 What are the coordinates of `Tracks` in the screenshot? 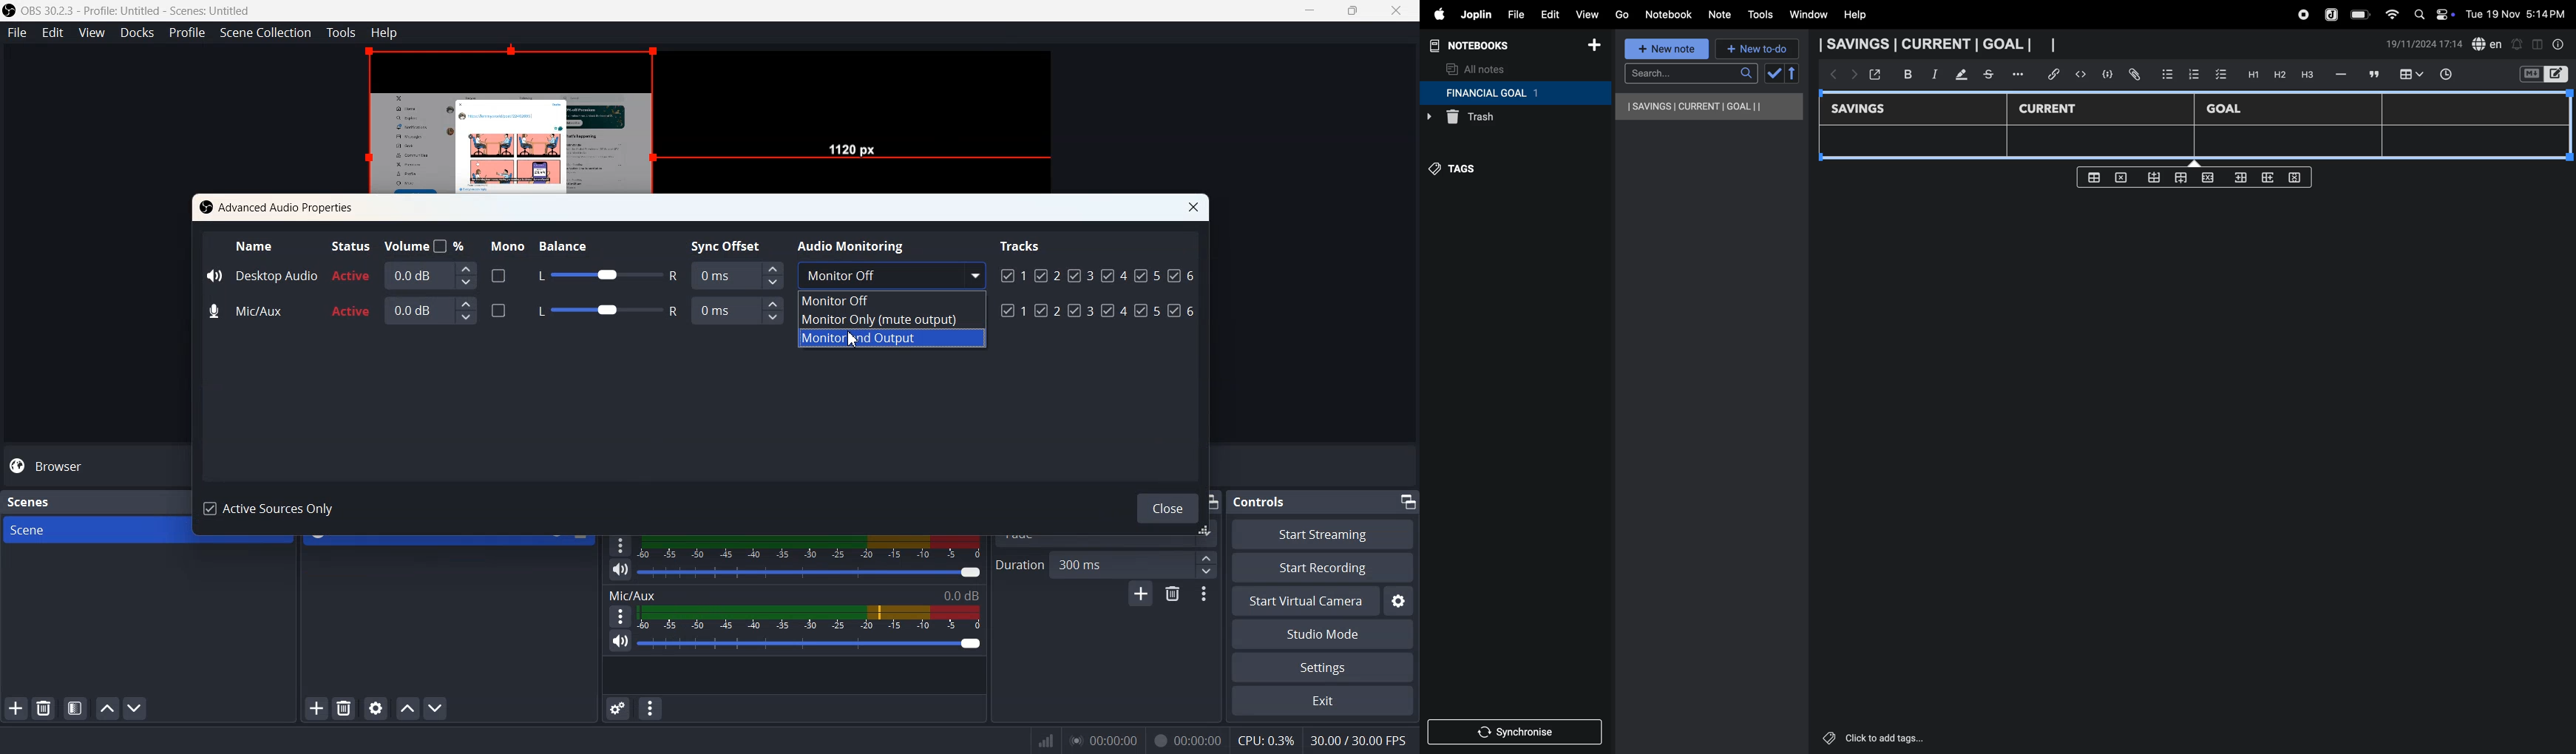 It's located at (1022, 245).